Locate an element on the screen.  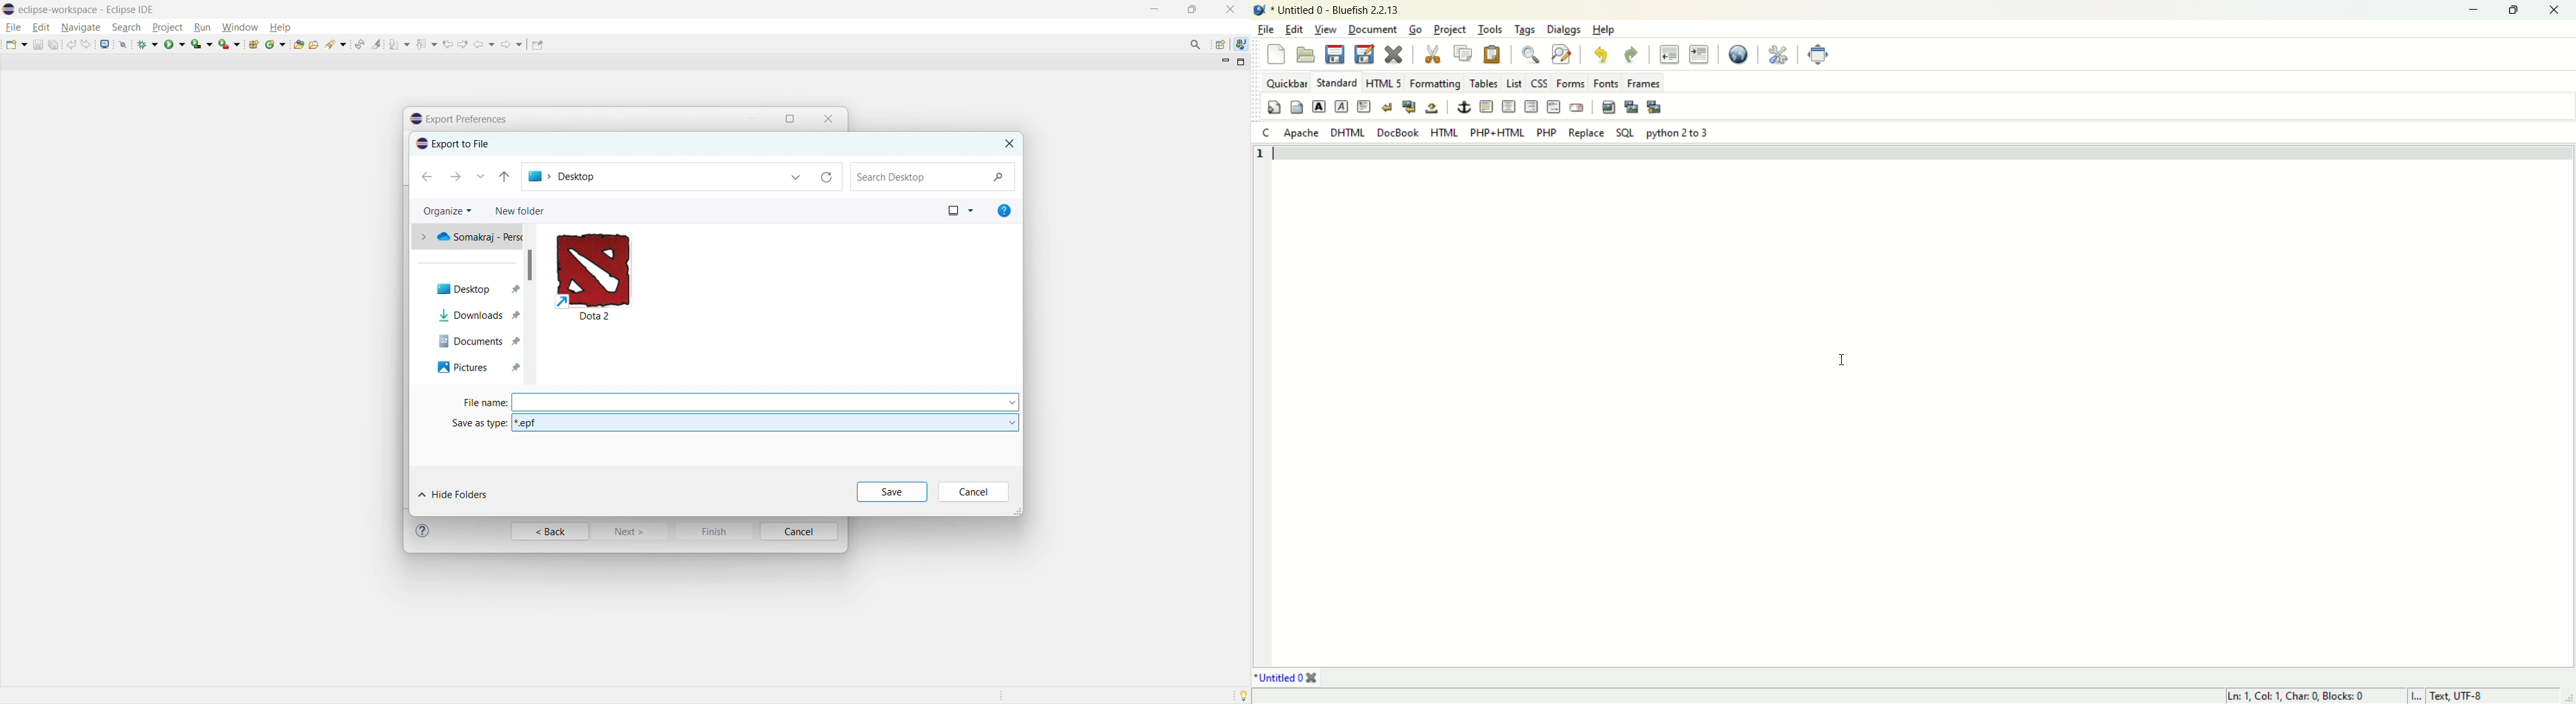
redo is located at coordinates (1633, 55).